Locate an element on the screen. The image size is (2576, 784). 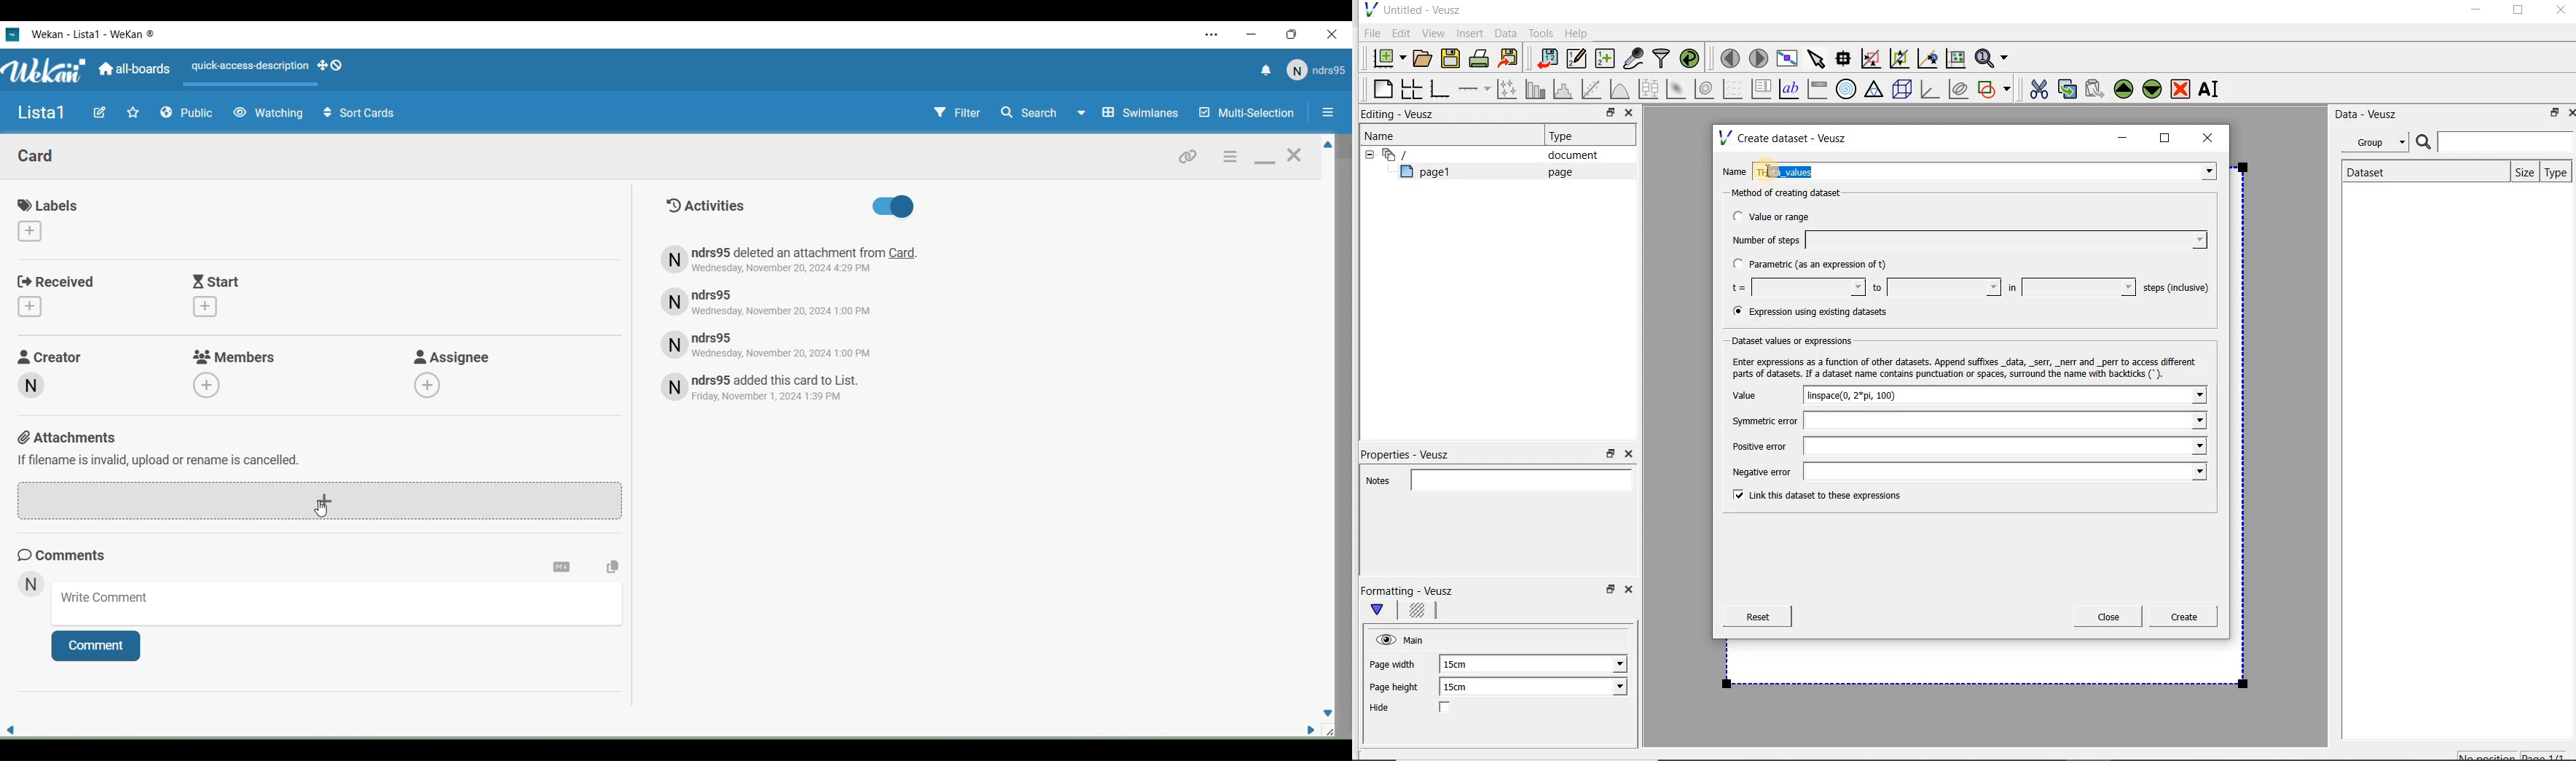
Notes is located at coordinates (1494, 478).